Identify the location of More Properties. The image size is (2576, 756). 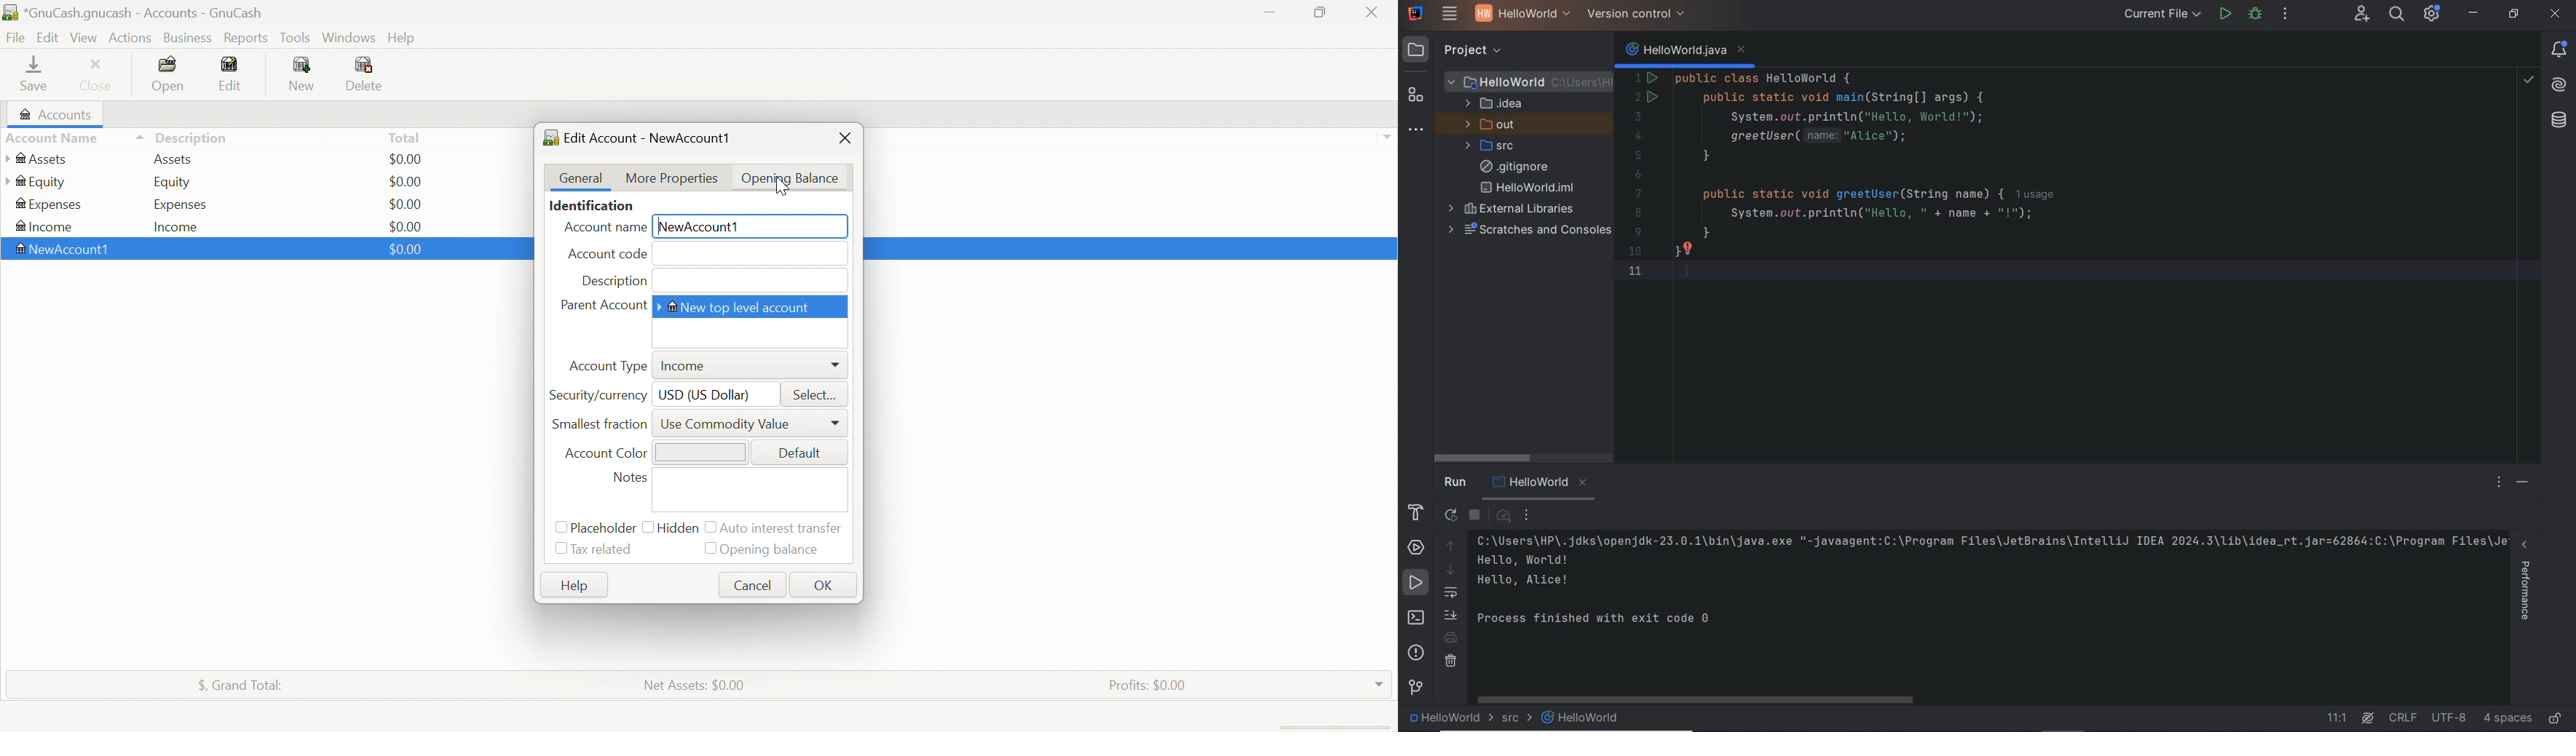
(672, 178).